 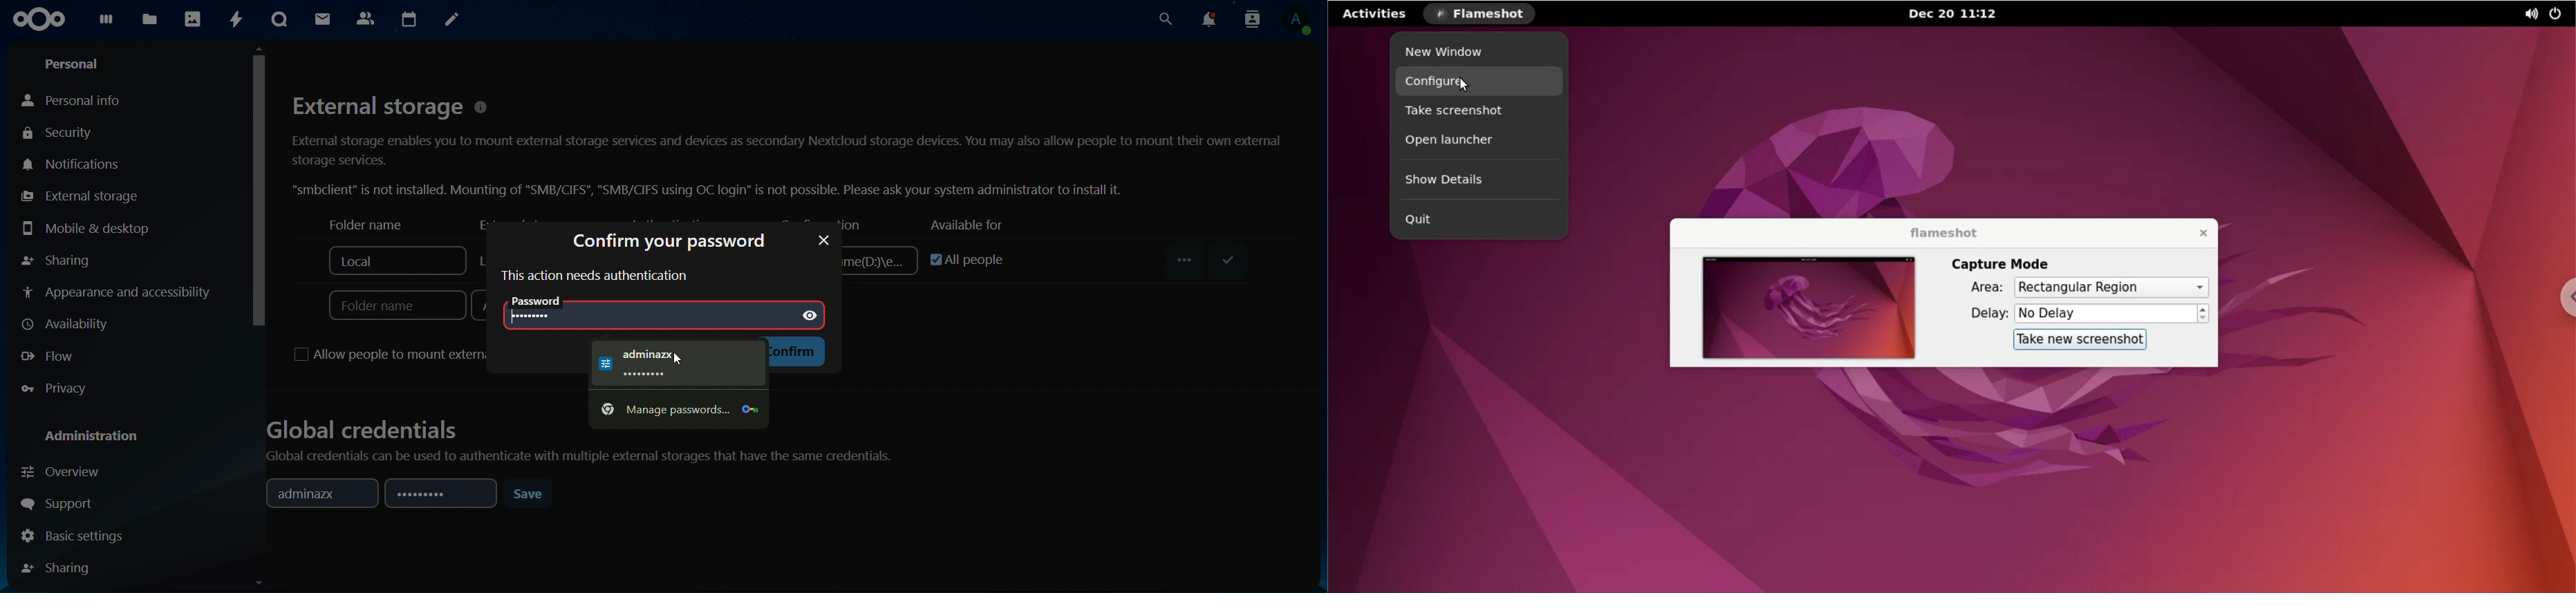 What do you see at coordinates (1713, 763) in the screenshot?
I see `confirm` at bounding box center [1713, 763].